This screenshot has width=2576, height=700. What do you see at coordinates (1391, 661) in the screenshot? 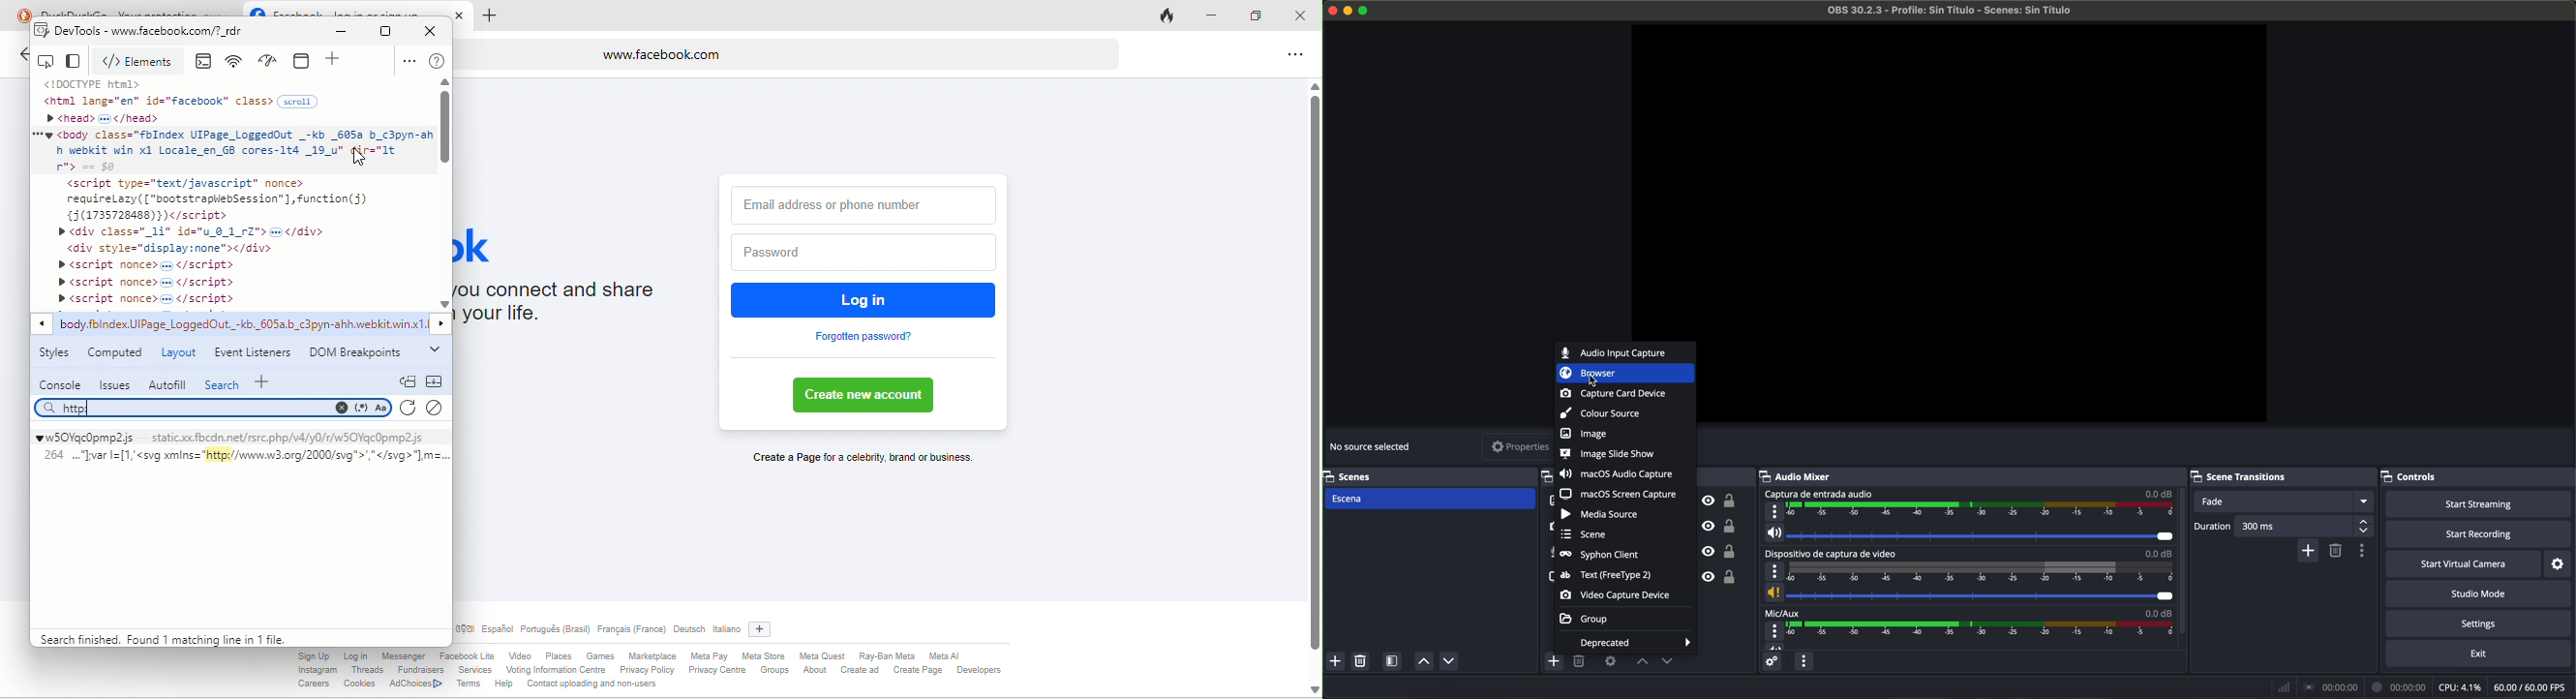
I see `open scene filters` at bounding box center [1391, 661].